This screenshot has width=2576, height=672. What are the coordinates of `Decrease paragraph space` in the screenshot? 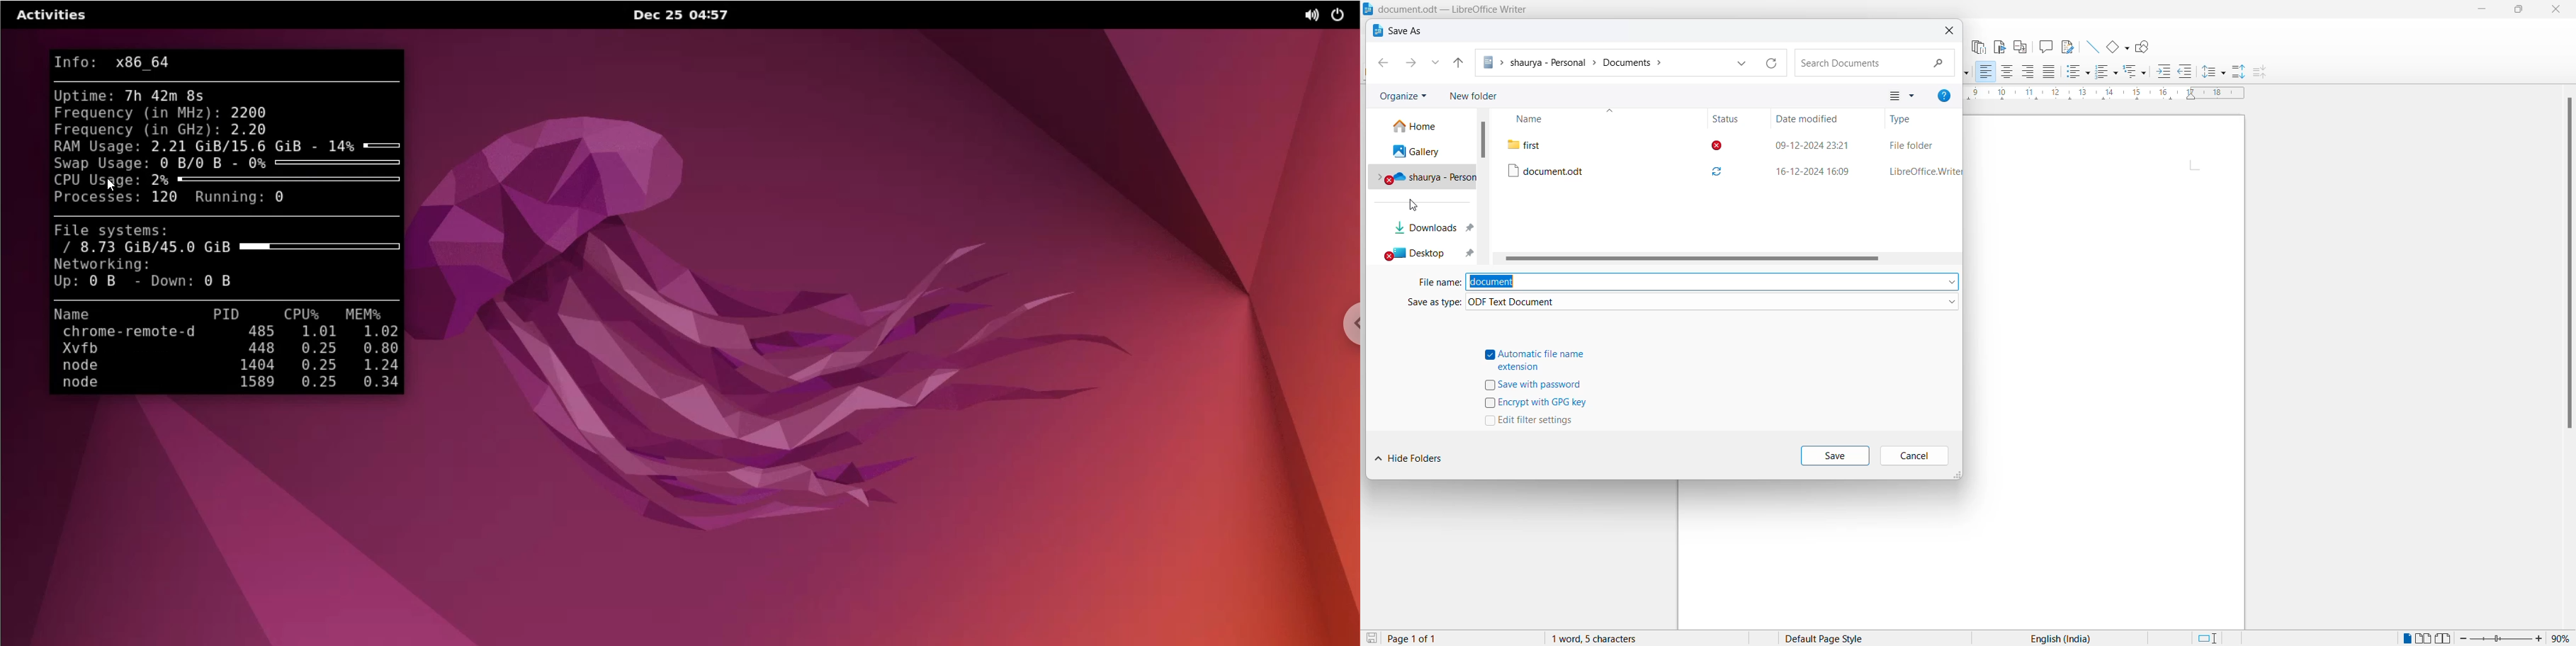 It's located at (2264, 73).